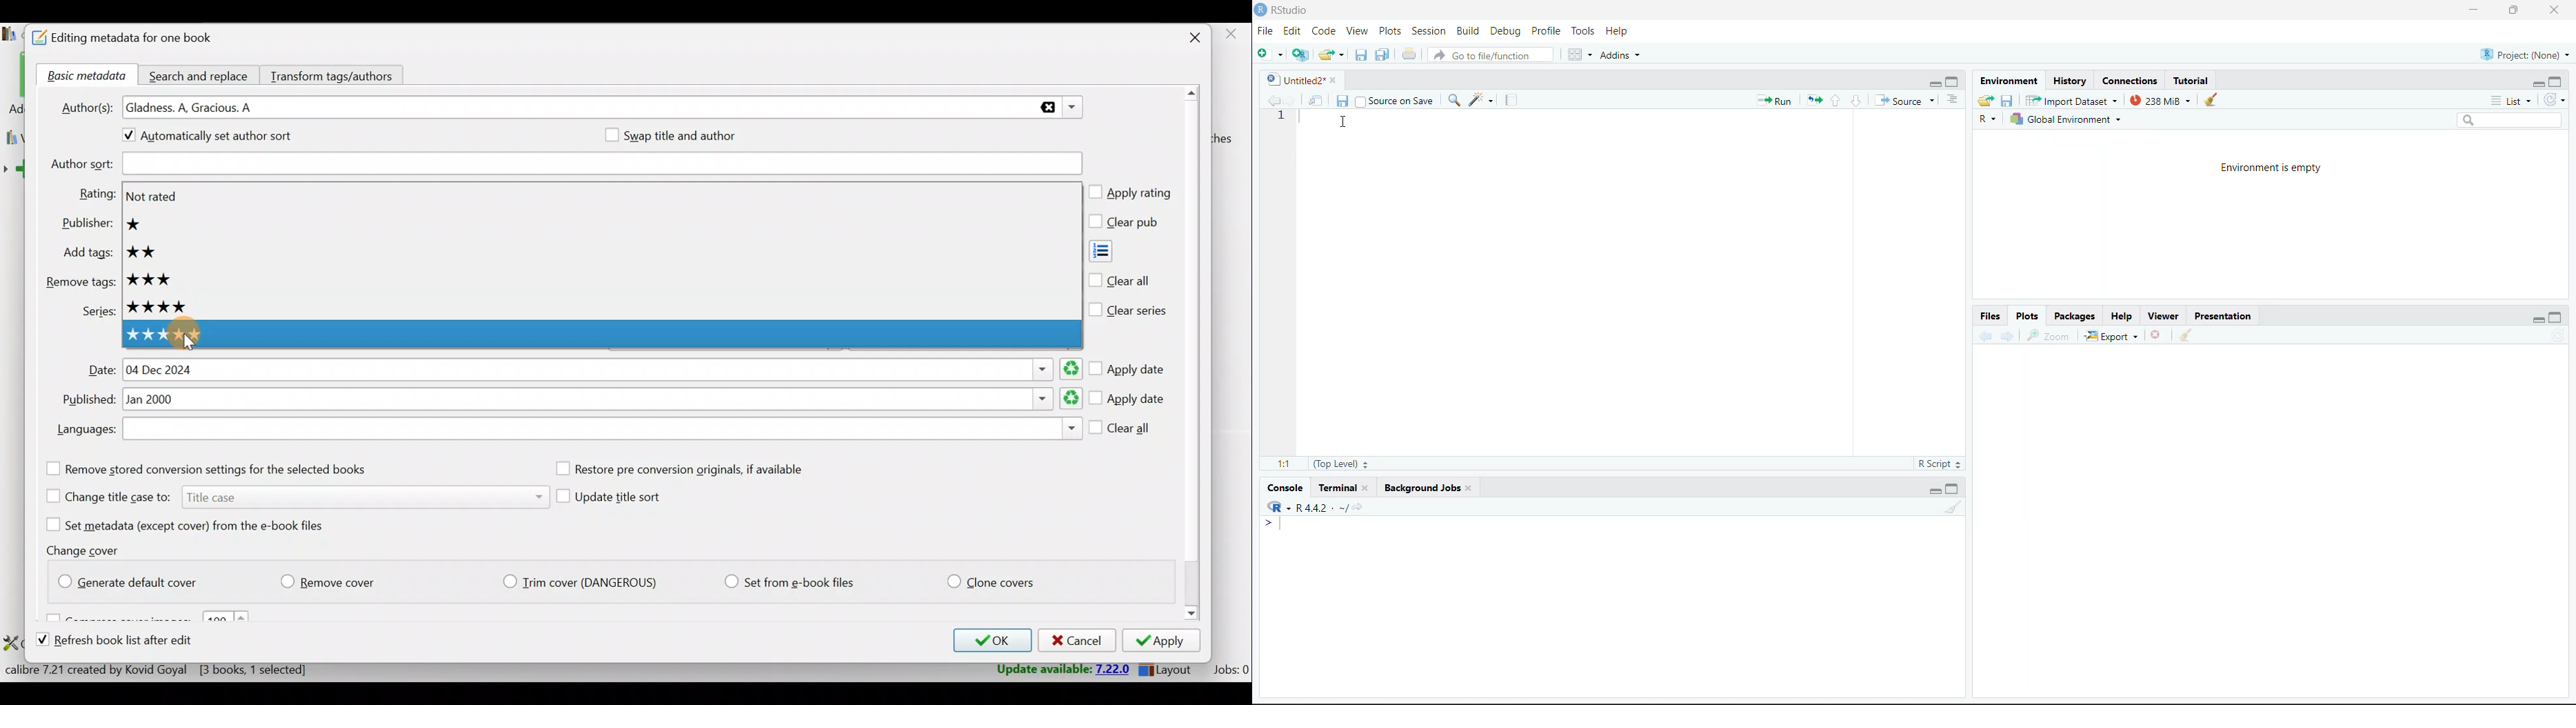 This screenshot has height=728, width=2576. What do you see at coordinates (1953, 507) in the screenshot?
I see `clear` at bounding box center [1953, 507].